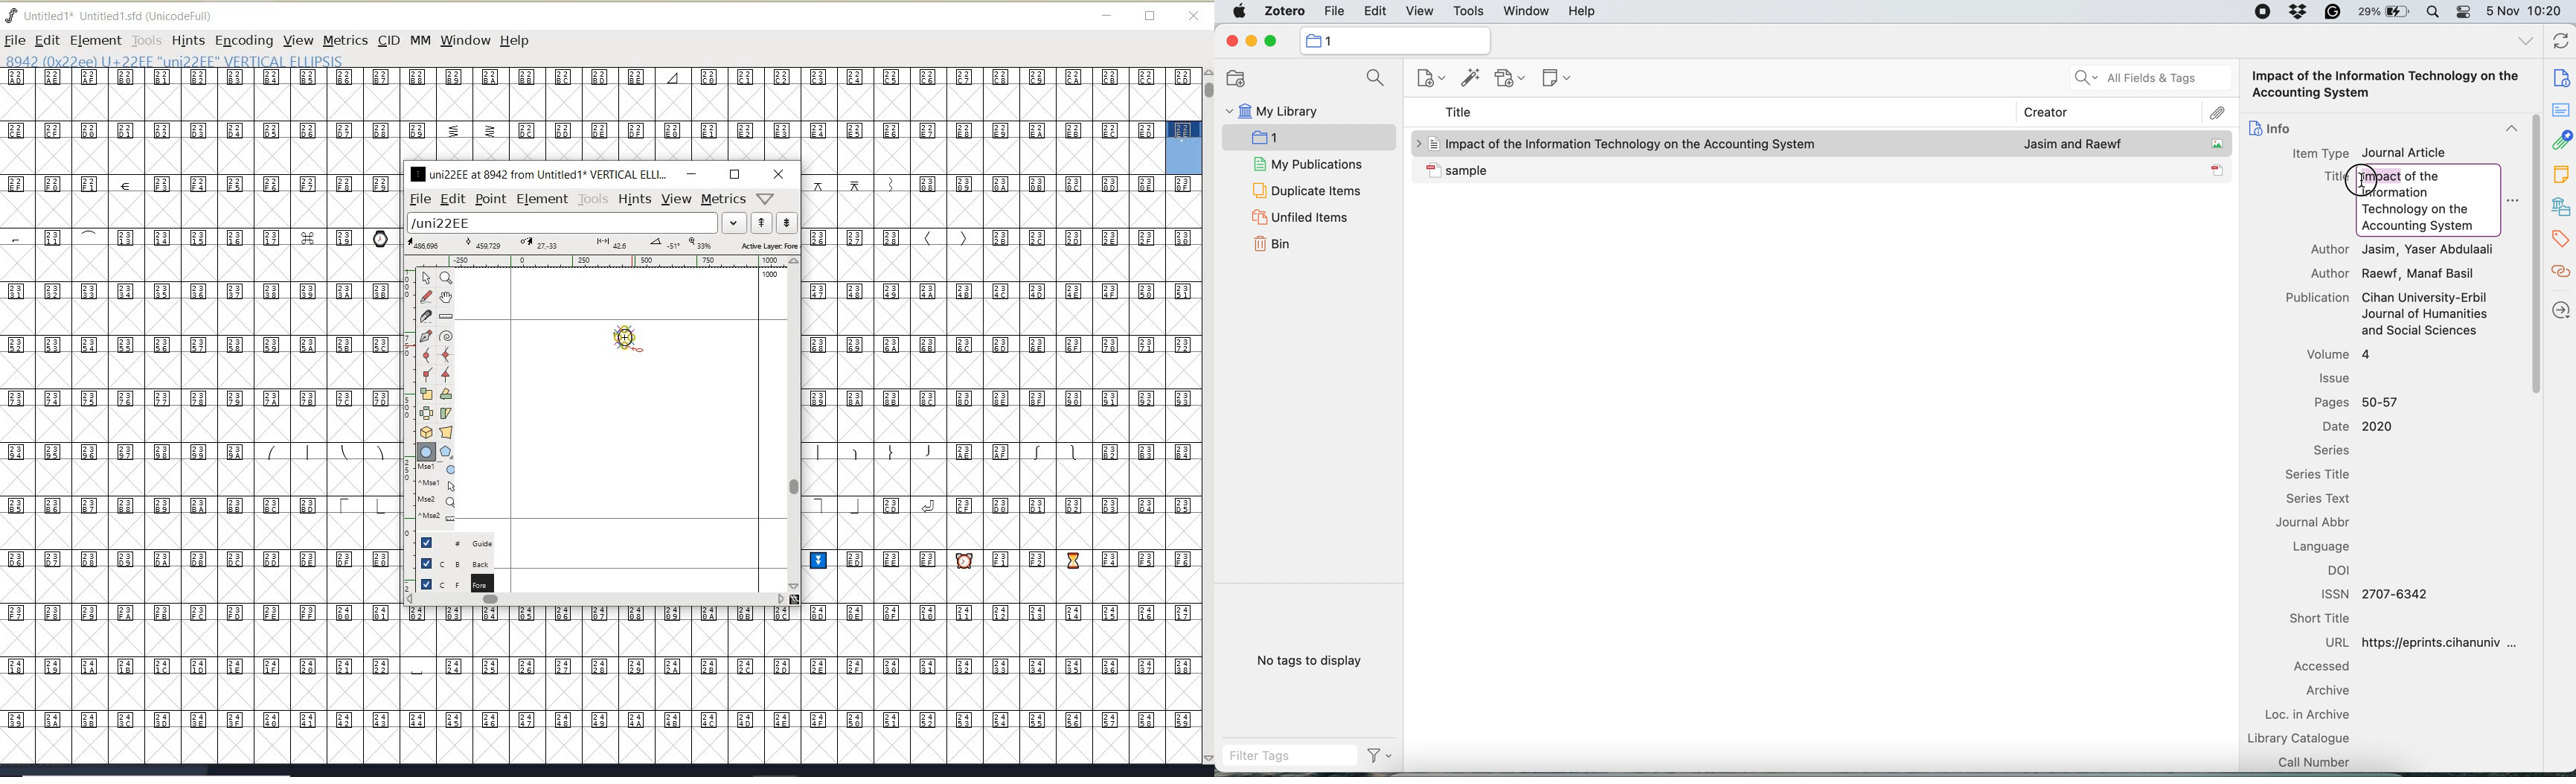  Describe the element at coordinates (2426, 175) in the screenshot. I see `of the` at that location.